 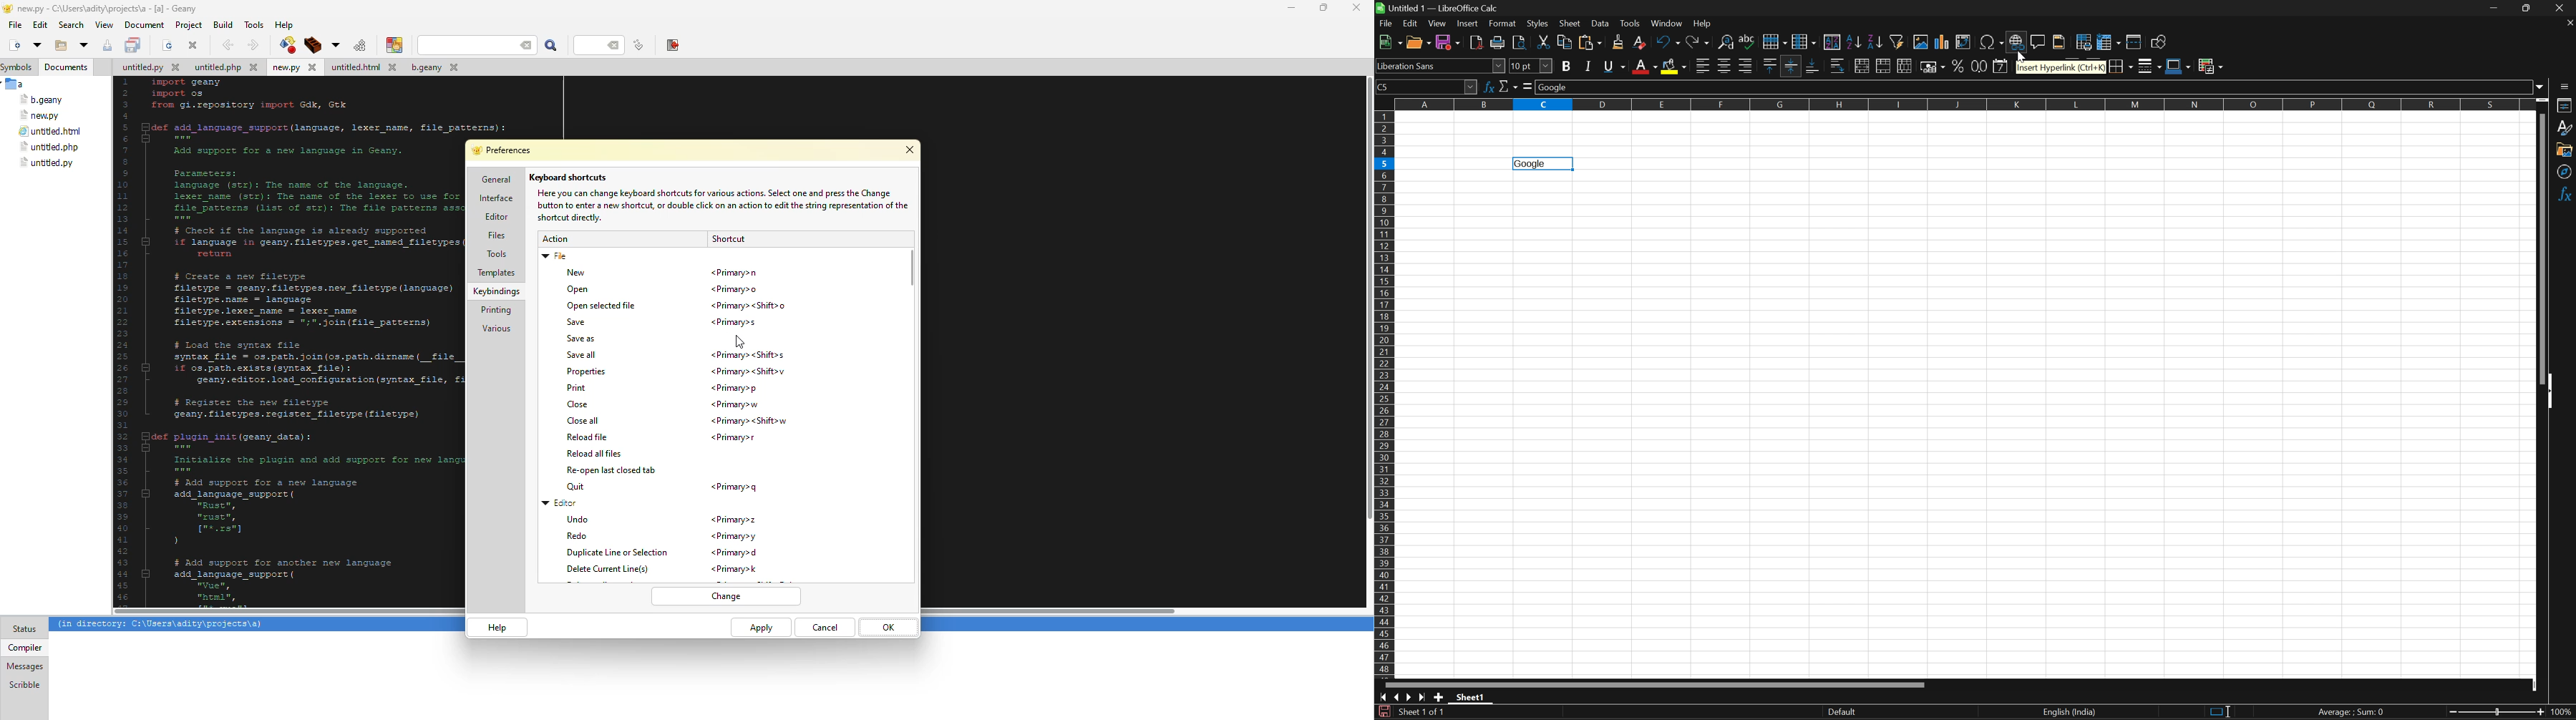 I want to click on Insert chart, so click(x=1941, y=41).